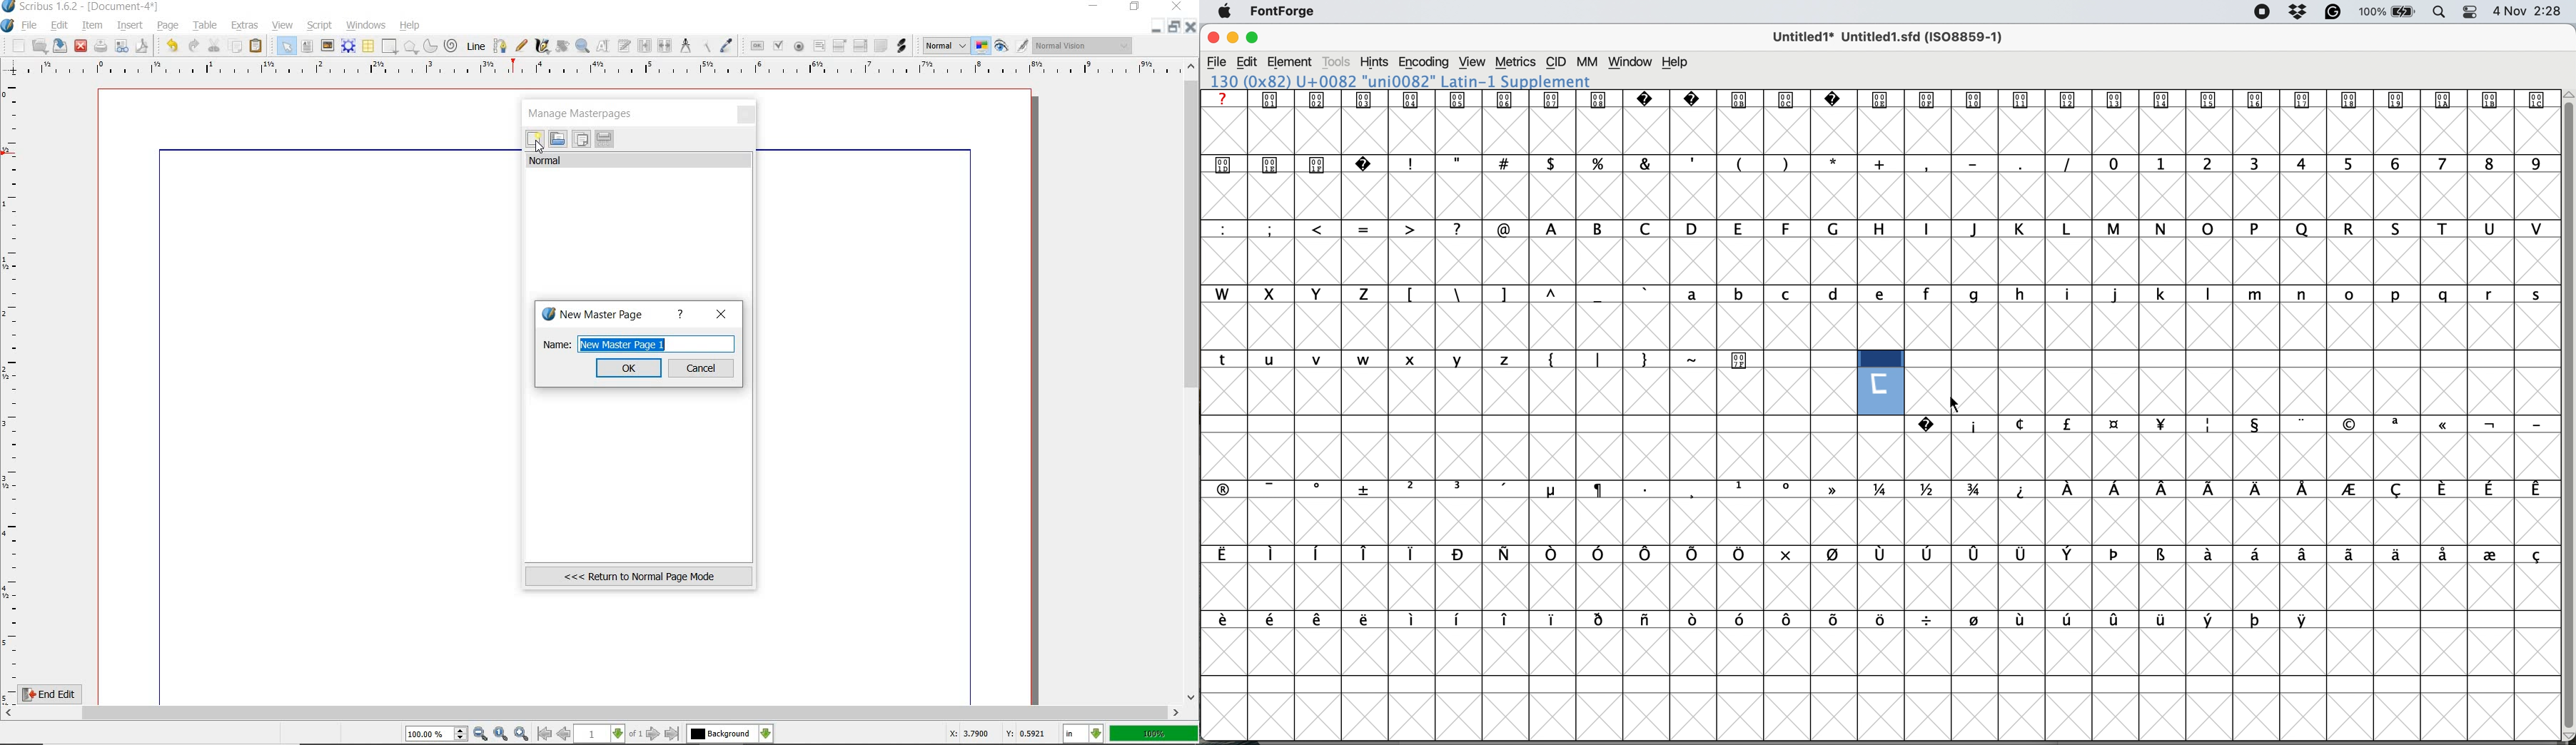  I want to click on X: 3.7900 Y: 0.5921, so click(997, 734).